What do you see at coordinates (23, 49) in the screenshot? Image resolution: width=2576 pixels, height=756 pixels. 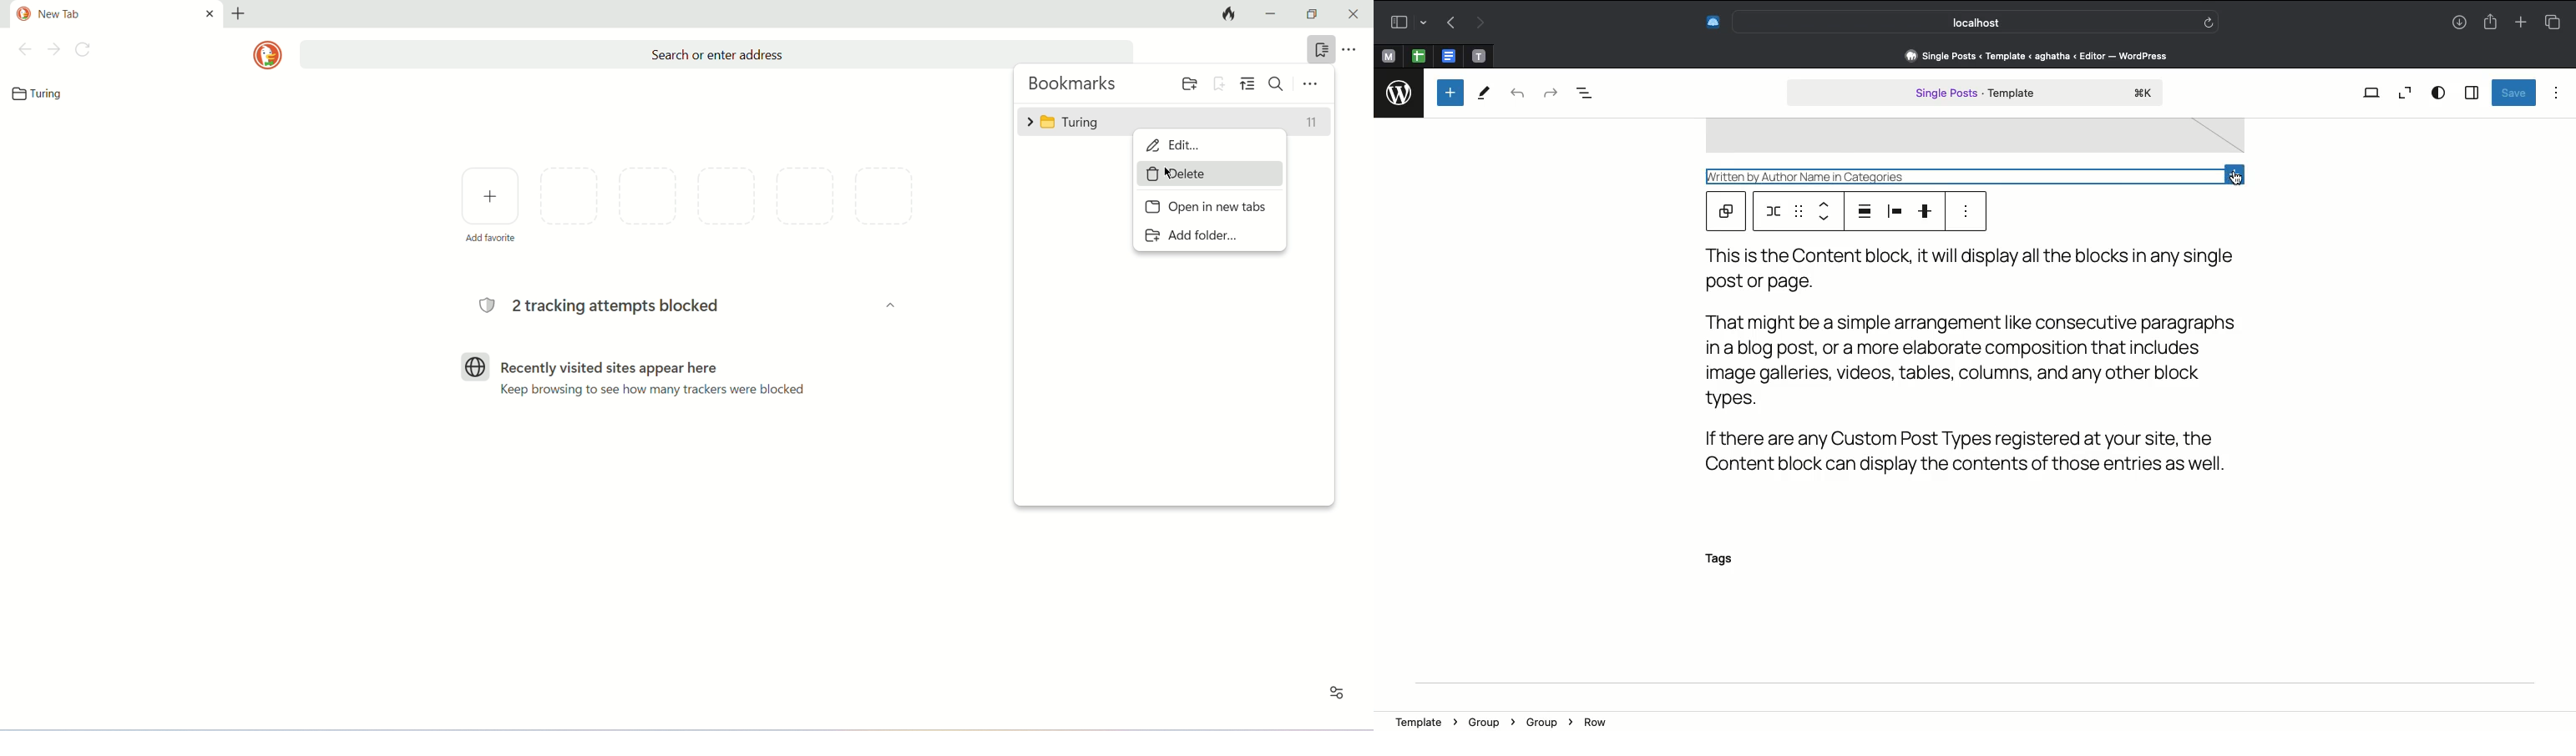 I see `previous` at bounding box center [23, 49].